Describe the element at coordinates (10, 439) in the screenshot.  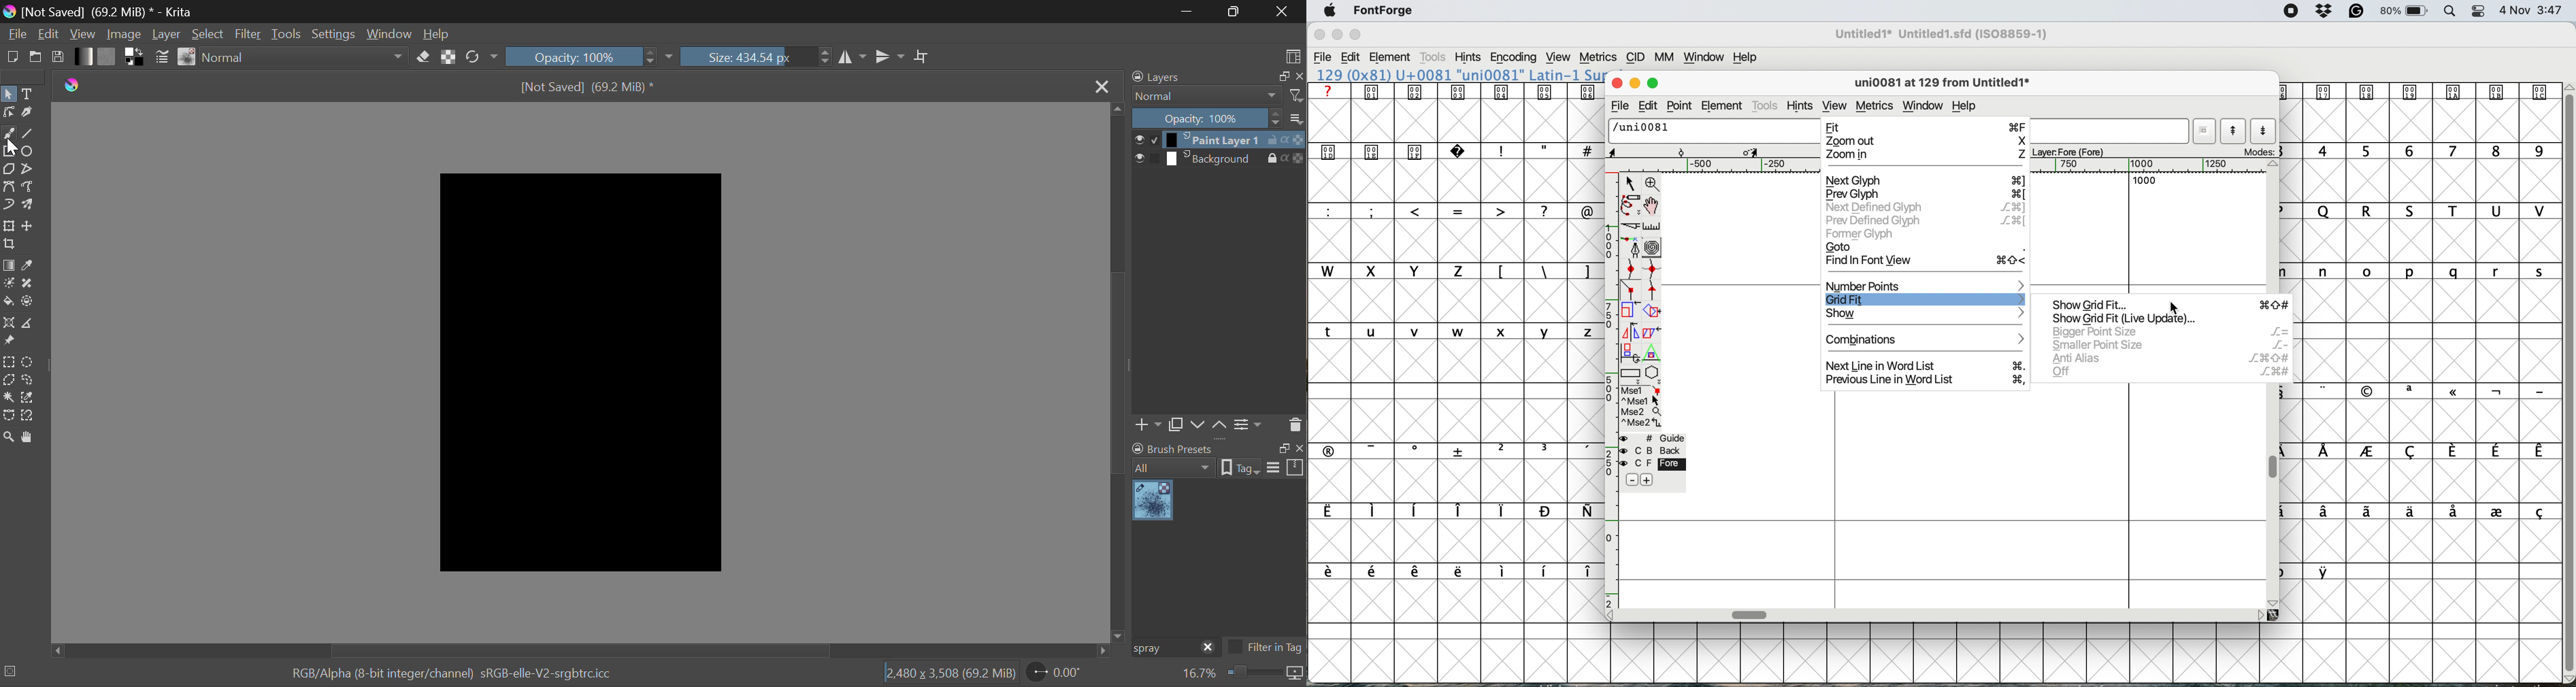
I see `Zoom` at that location.